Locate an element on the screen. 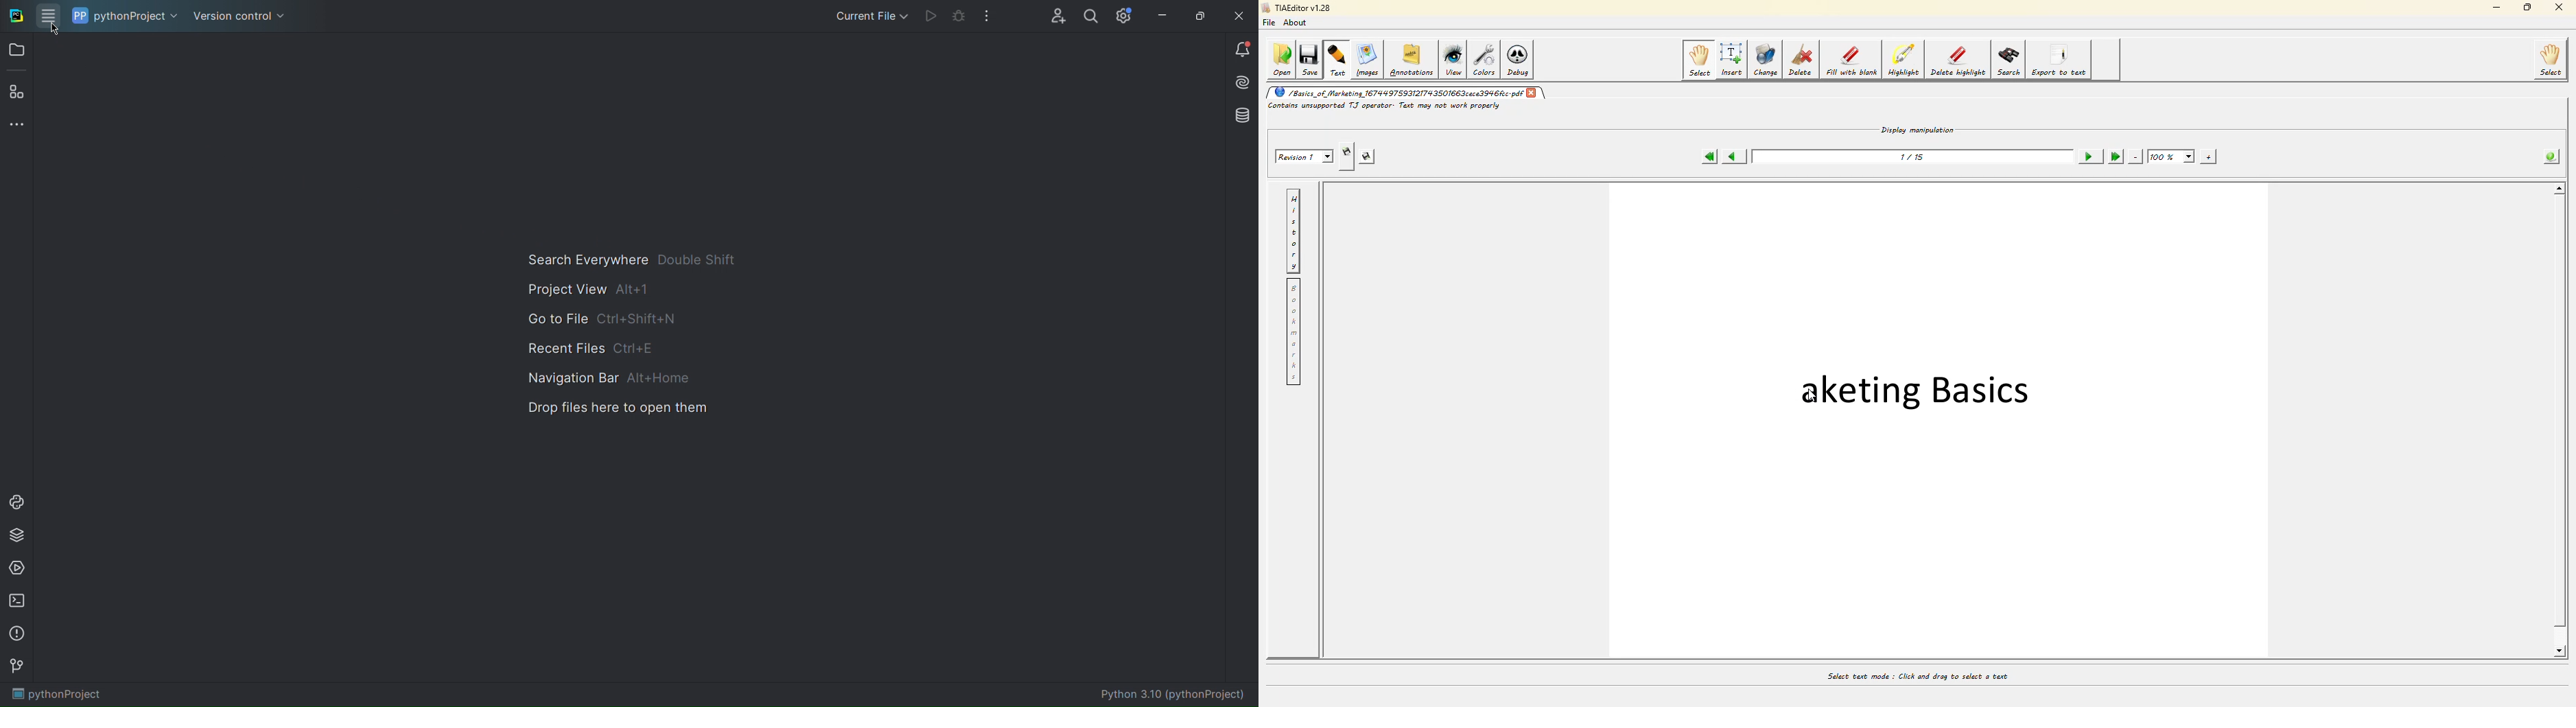  Account is located at coordinates (1063, 16).